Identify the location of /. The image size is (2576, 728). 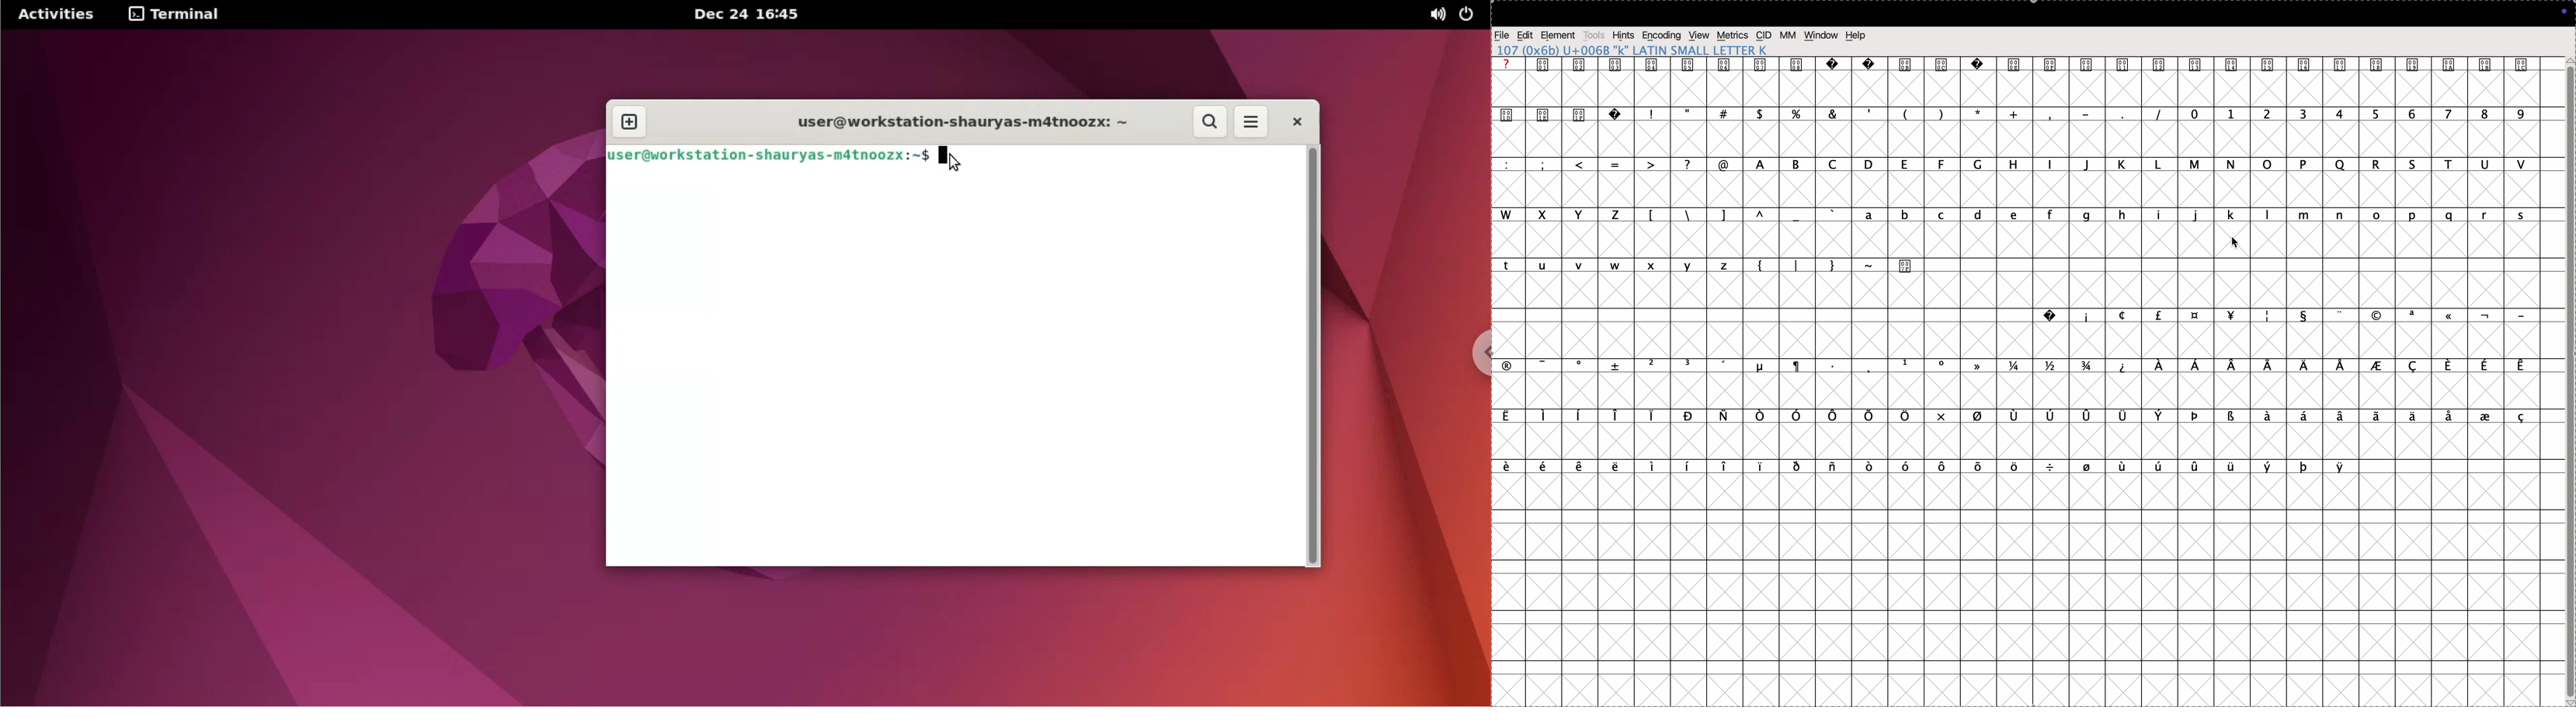
(2162, 112).